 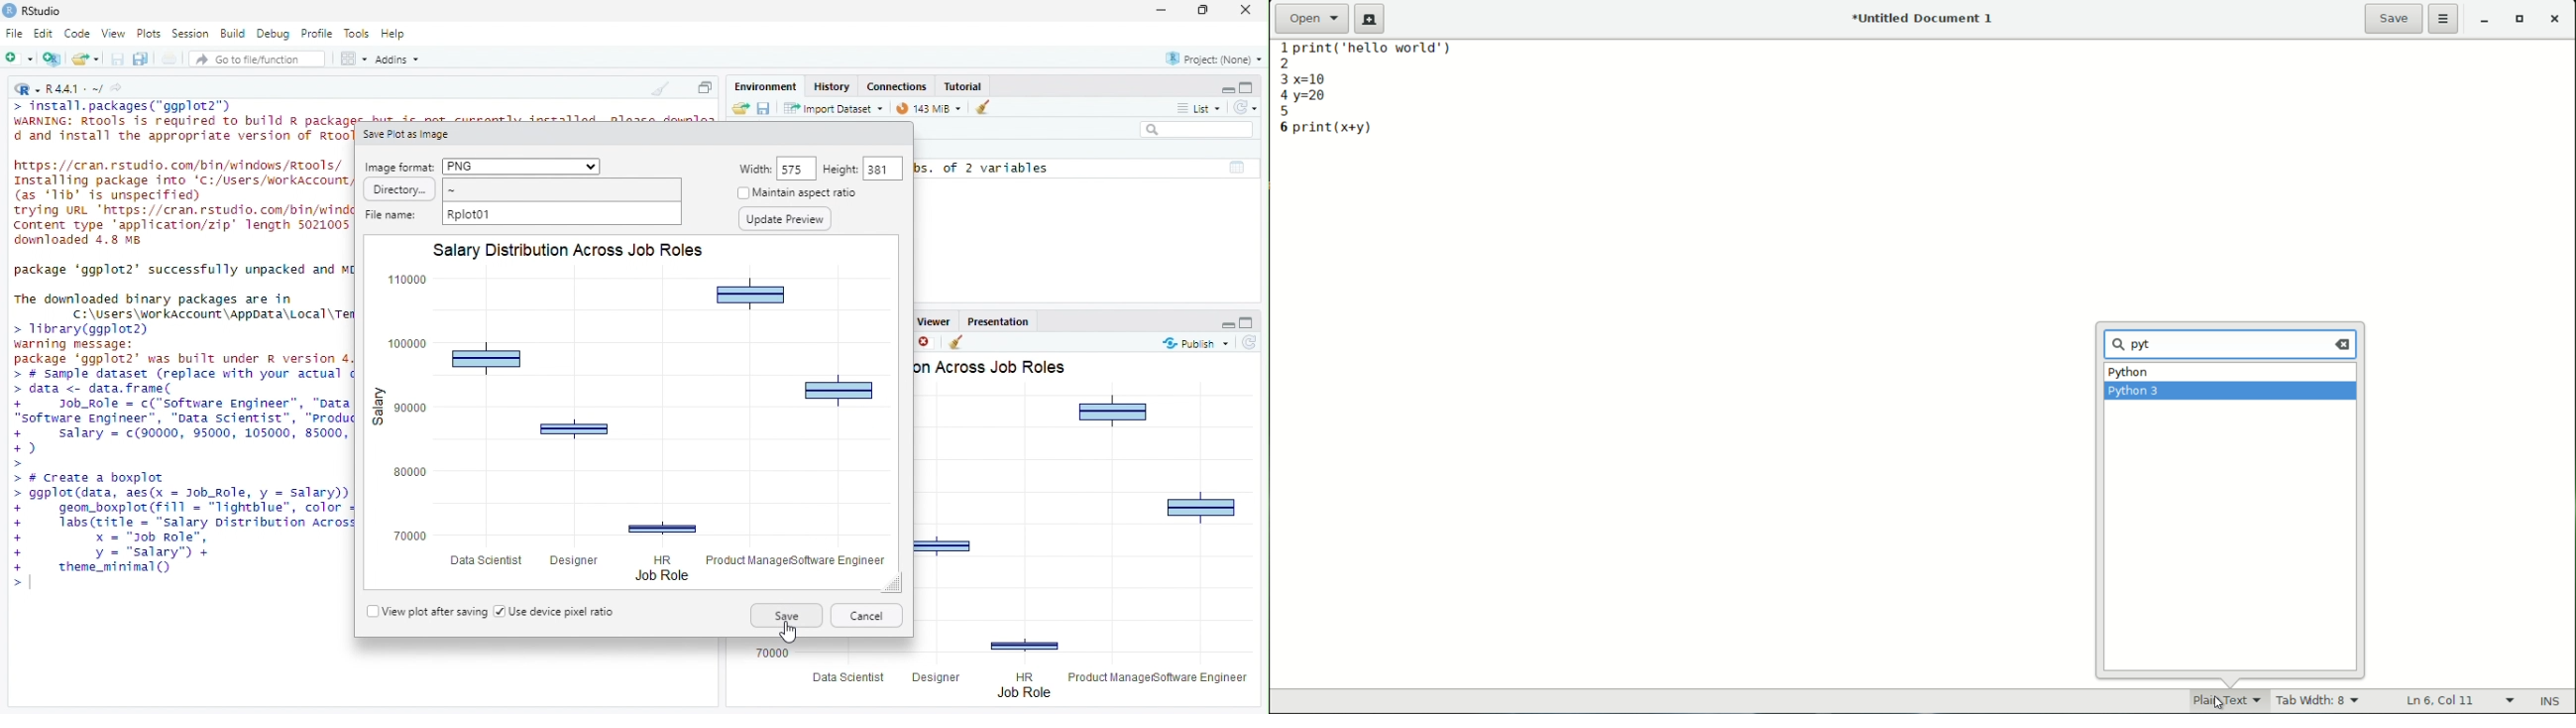 I want to click on new tab, so click(x=1369, y=19).